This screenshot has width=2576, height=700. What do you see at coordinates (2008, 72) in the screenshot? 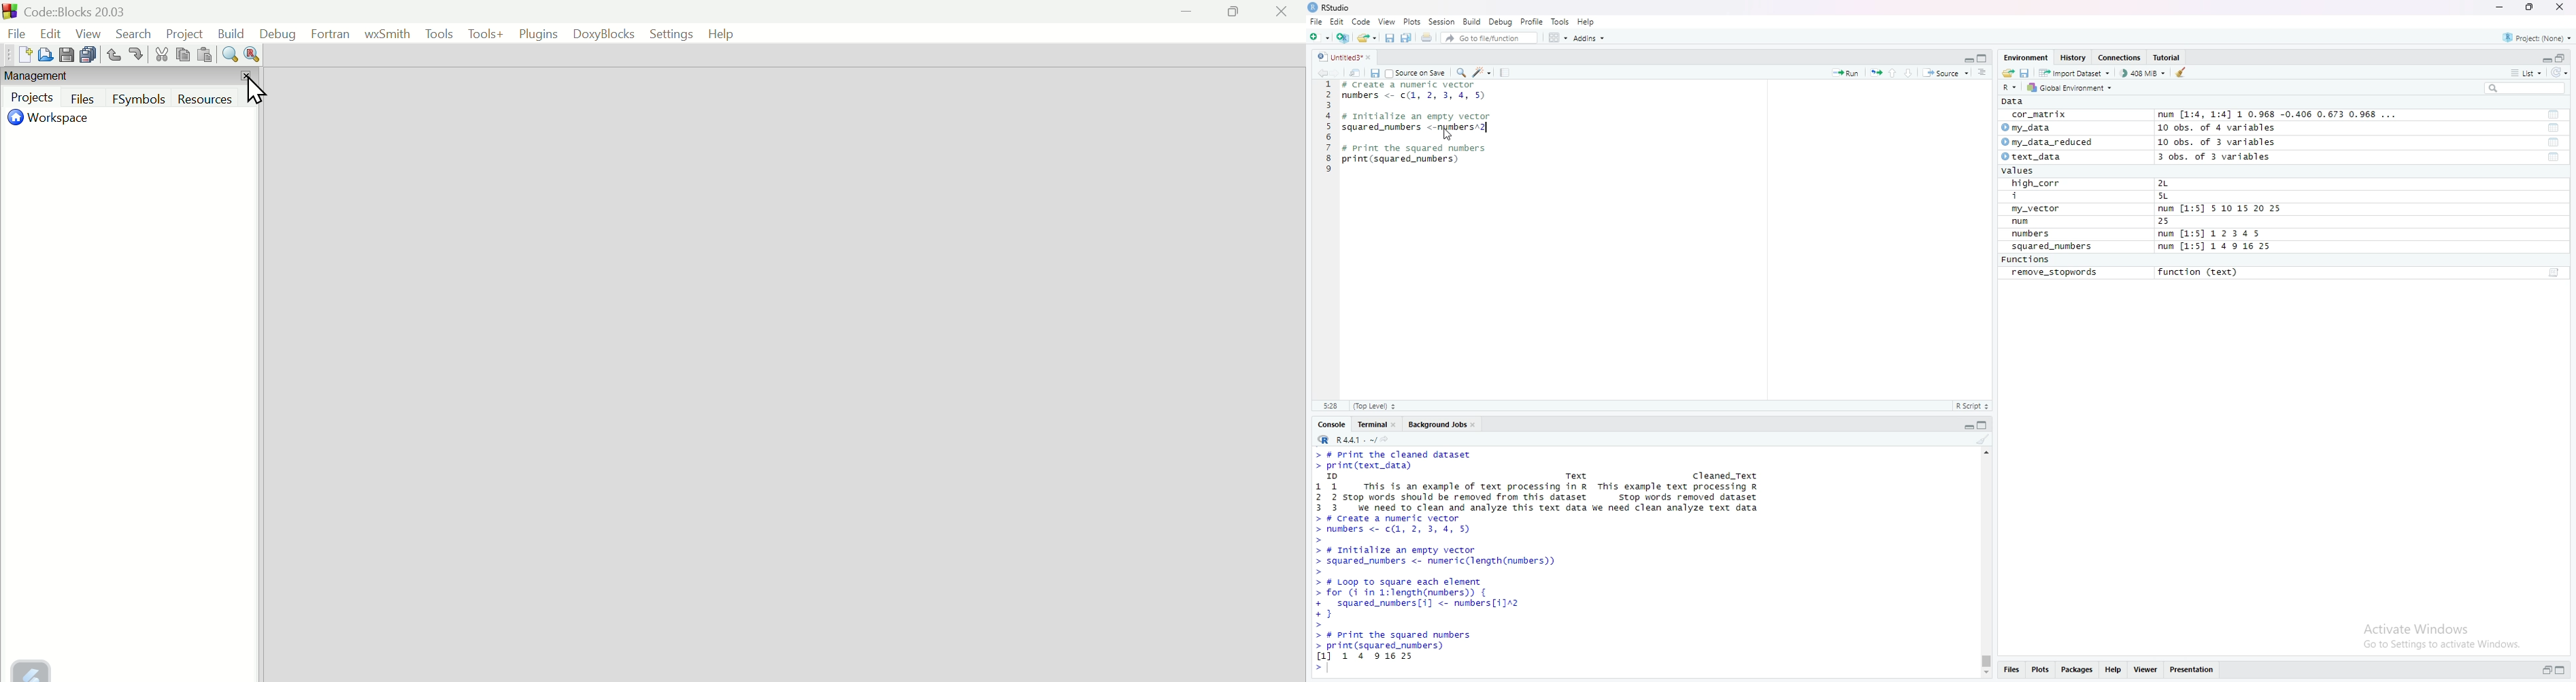
I see `Load Workspace` at bounding box center [2008, 72].